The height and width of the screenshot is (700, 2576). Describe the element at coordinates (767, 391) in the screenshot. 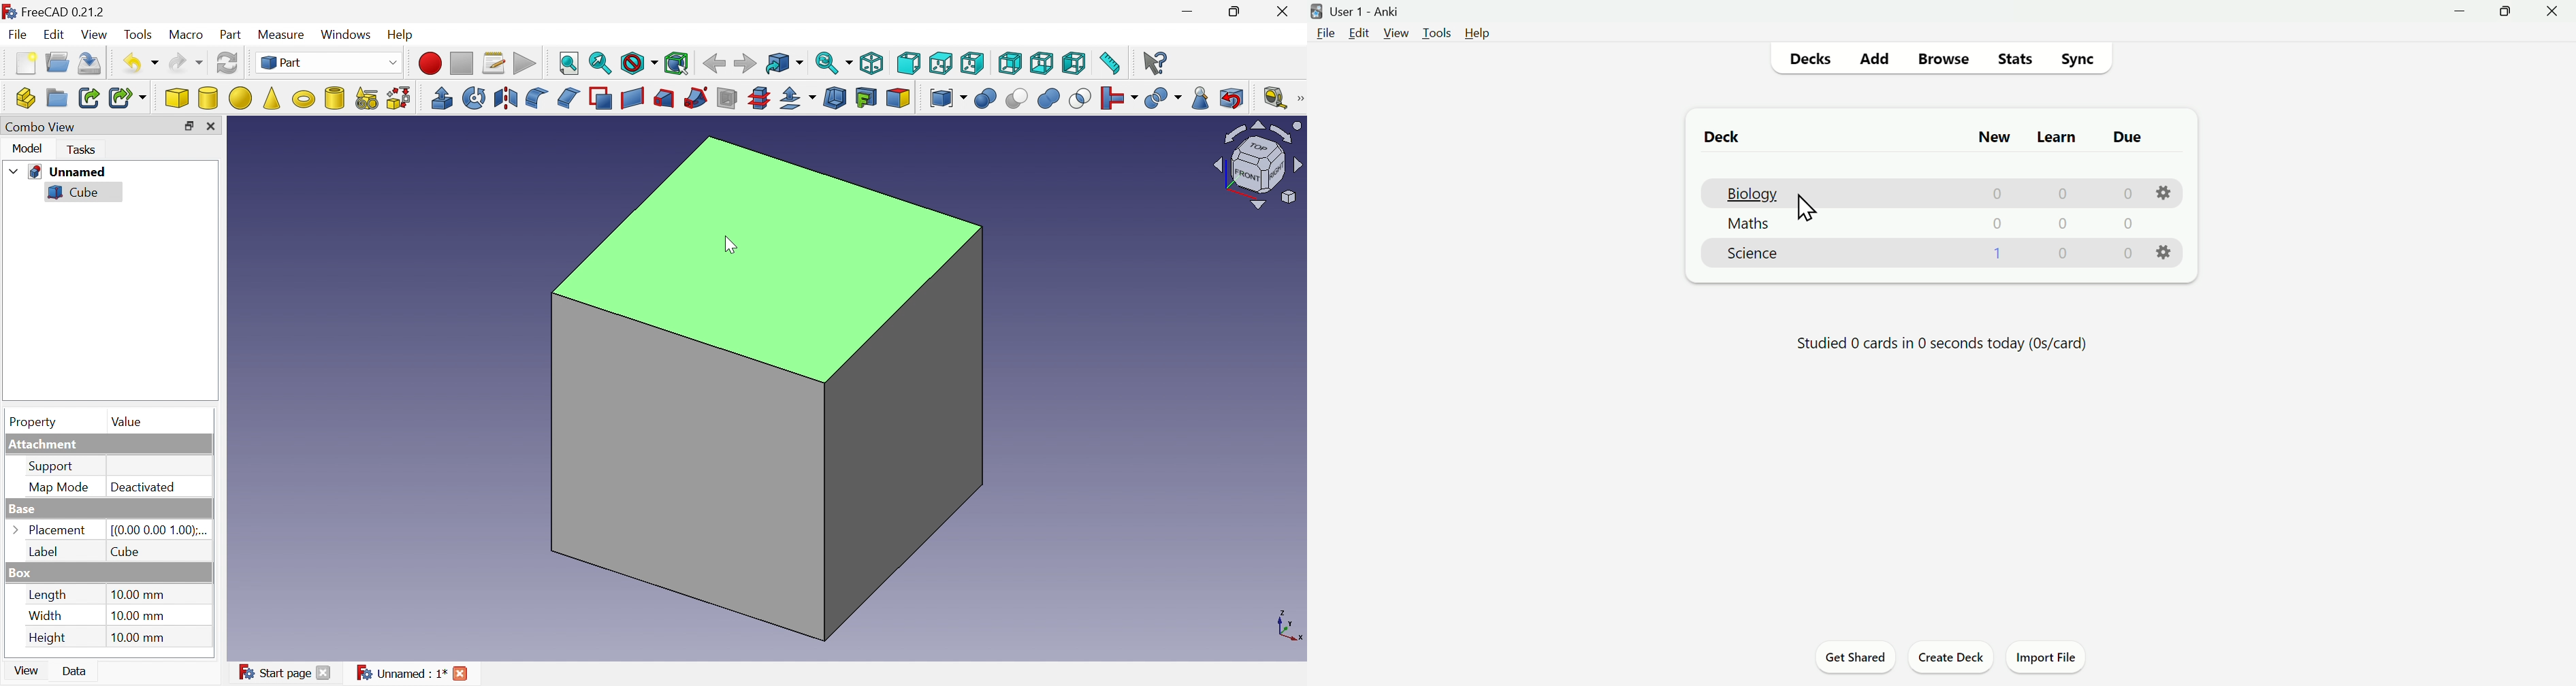

I see `Cube` at that location.